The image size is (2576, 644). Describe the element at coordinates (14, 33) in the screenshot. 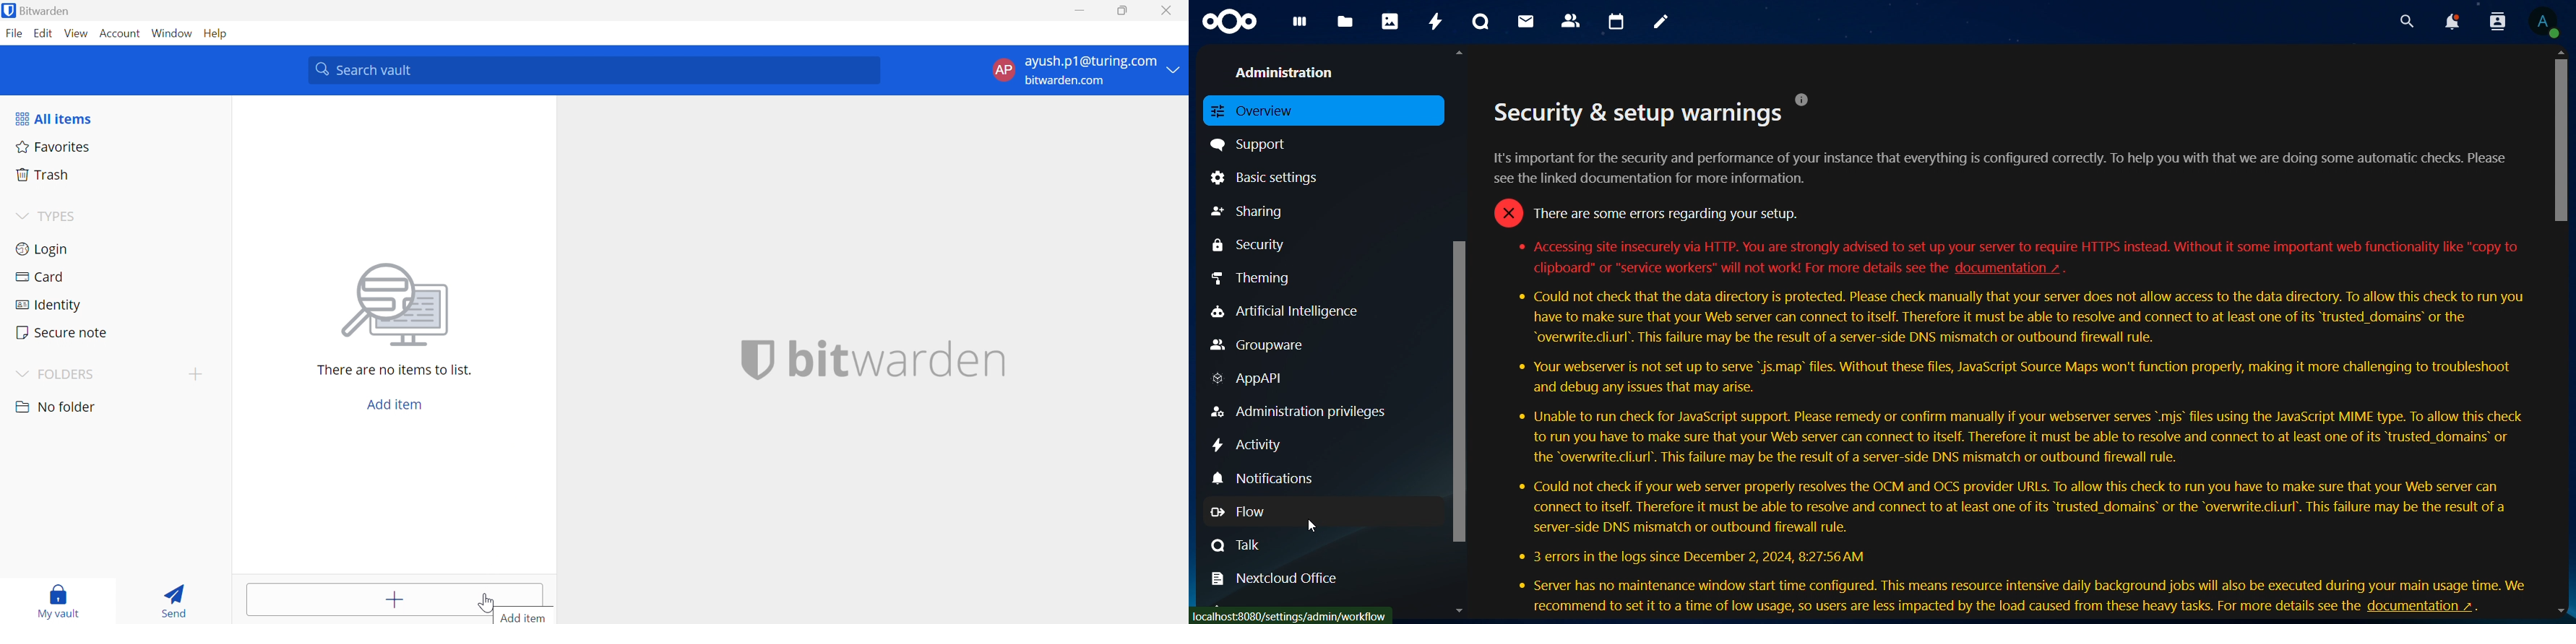

I see `File` at that location.